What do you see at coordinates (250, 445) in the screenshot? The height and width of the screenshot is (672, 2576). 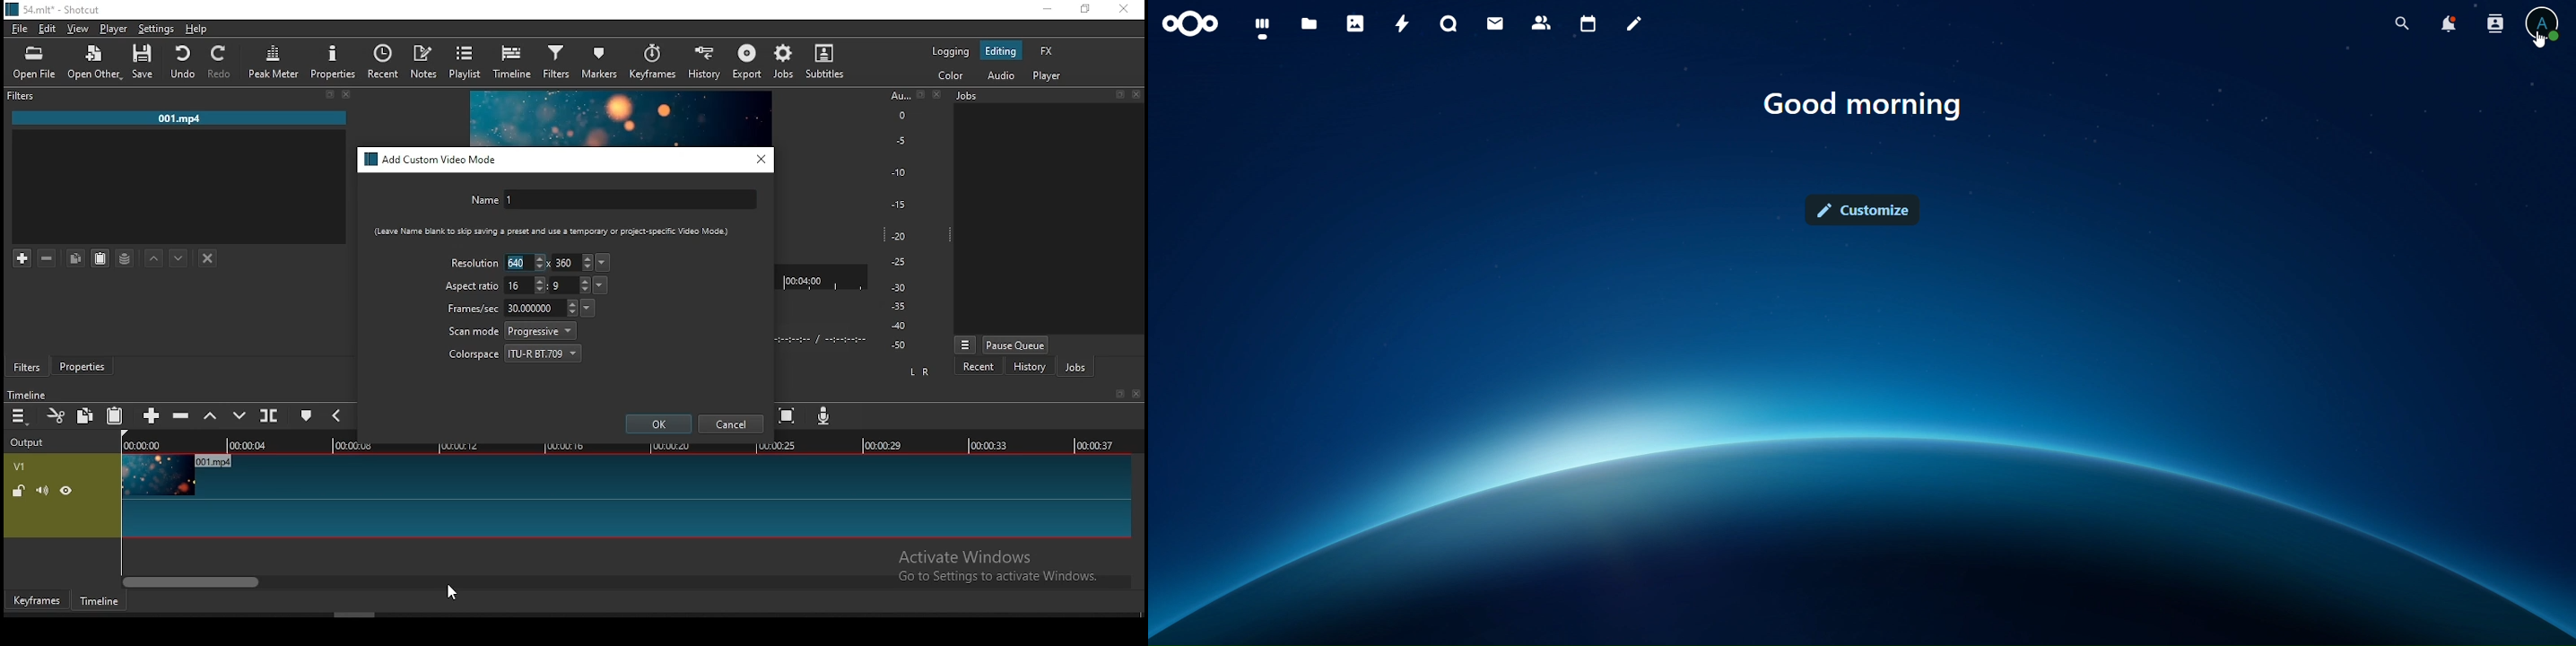 I see `00:00:04` at bounding box center [250, 445].